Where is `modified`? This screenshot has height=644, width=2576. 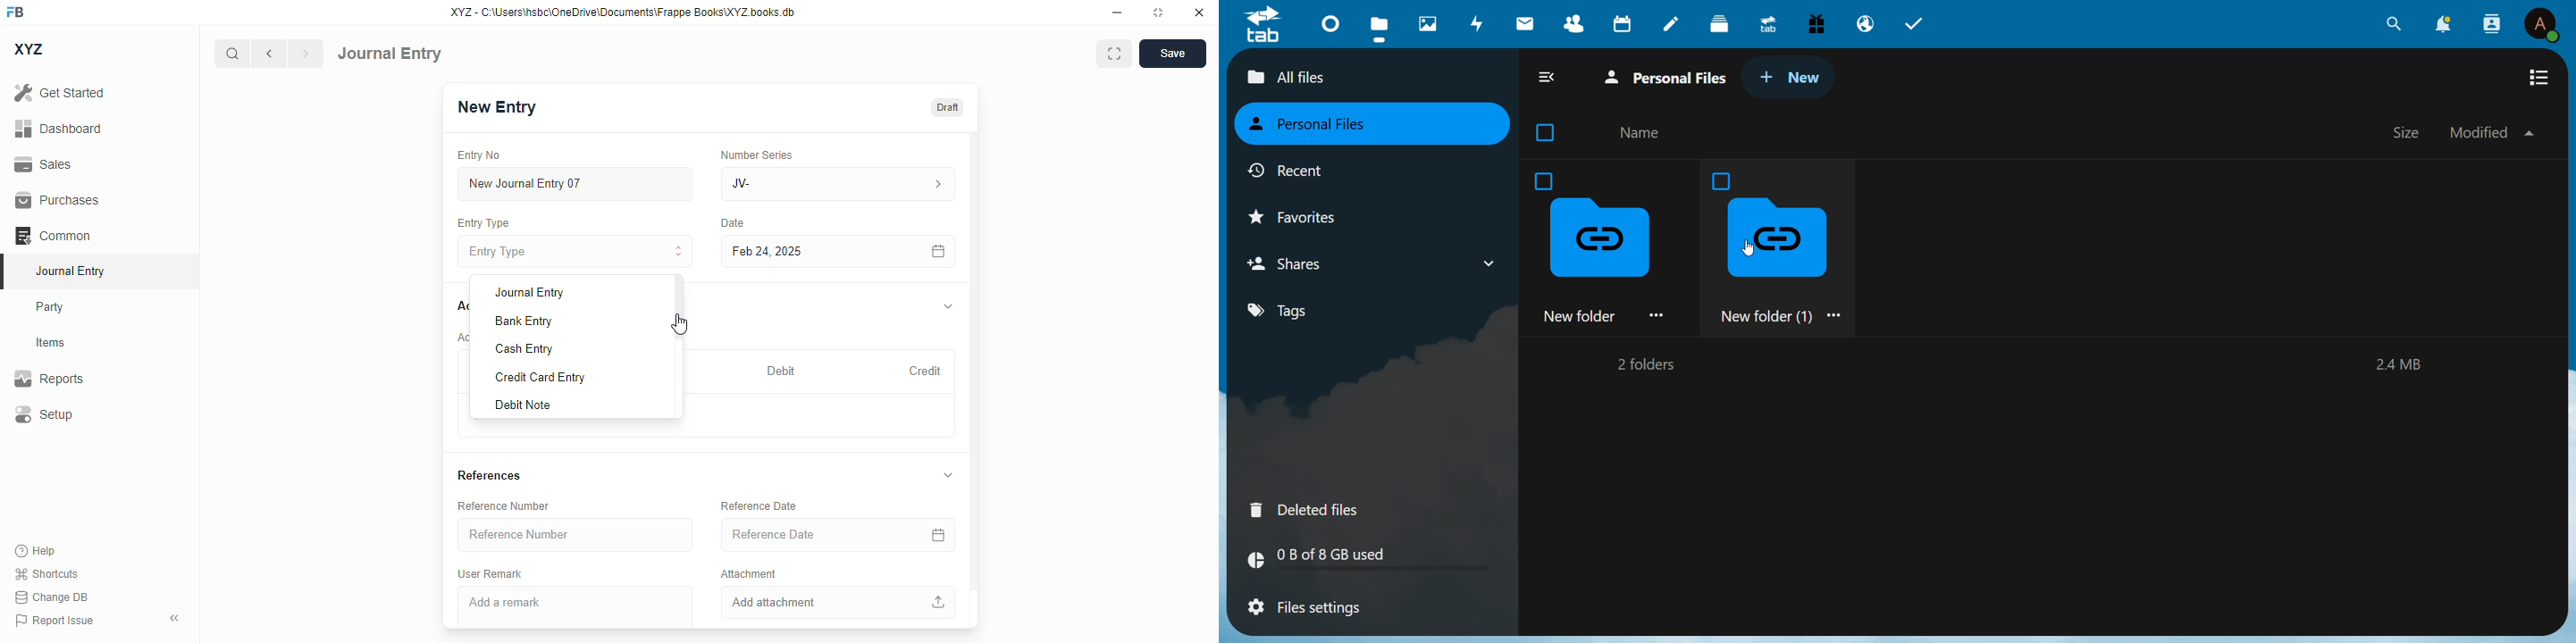 modified is located at coordinates (2491, 132).